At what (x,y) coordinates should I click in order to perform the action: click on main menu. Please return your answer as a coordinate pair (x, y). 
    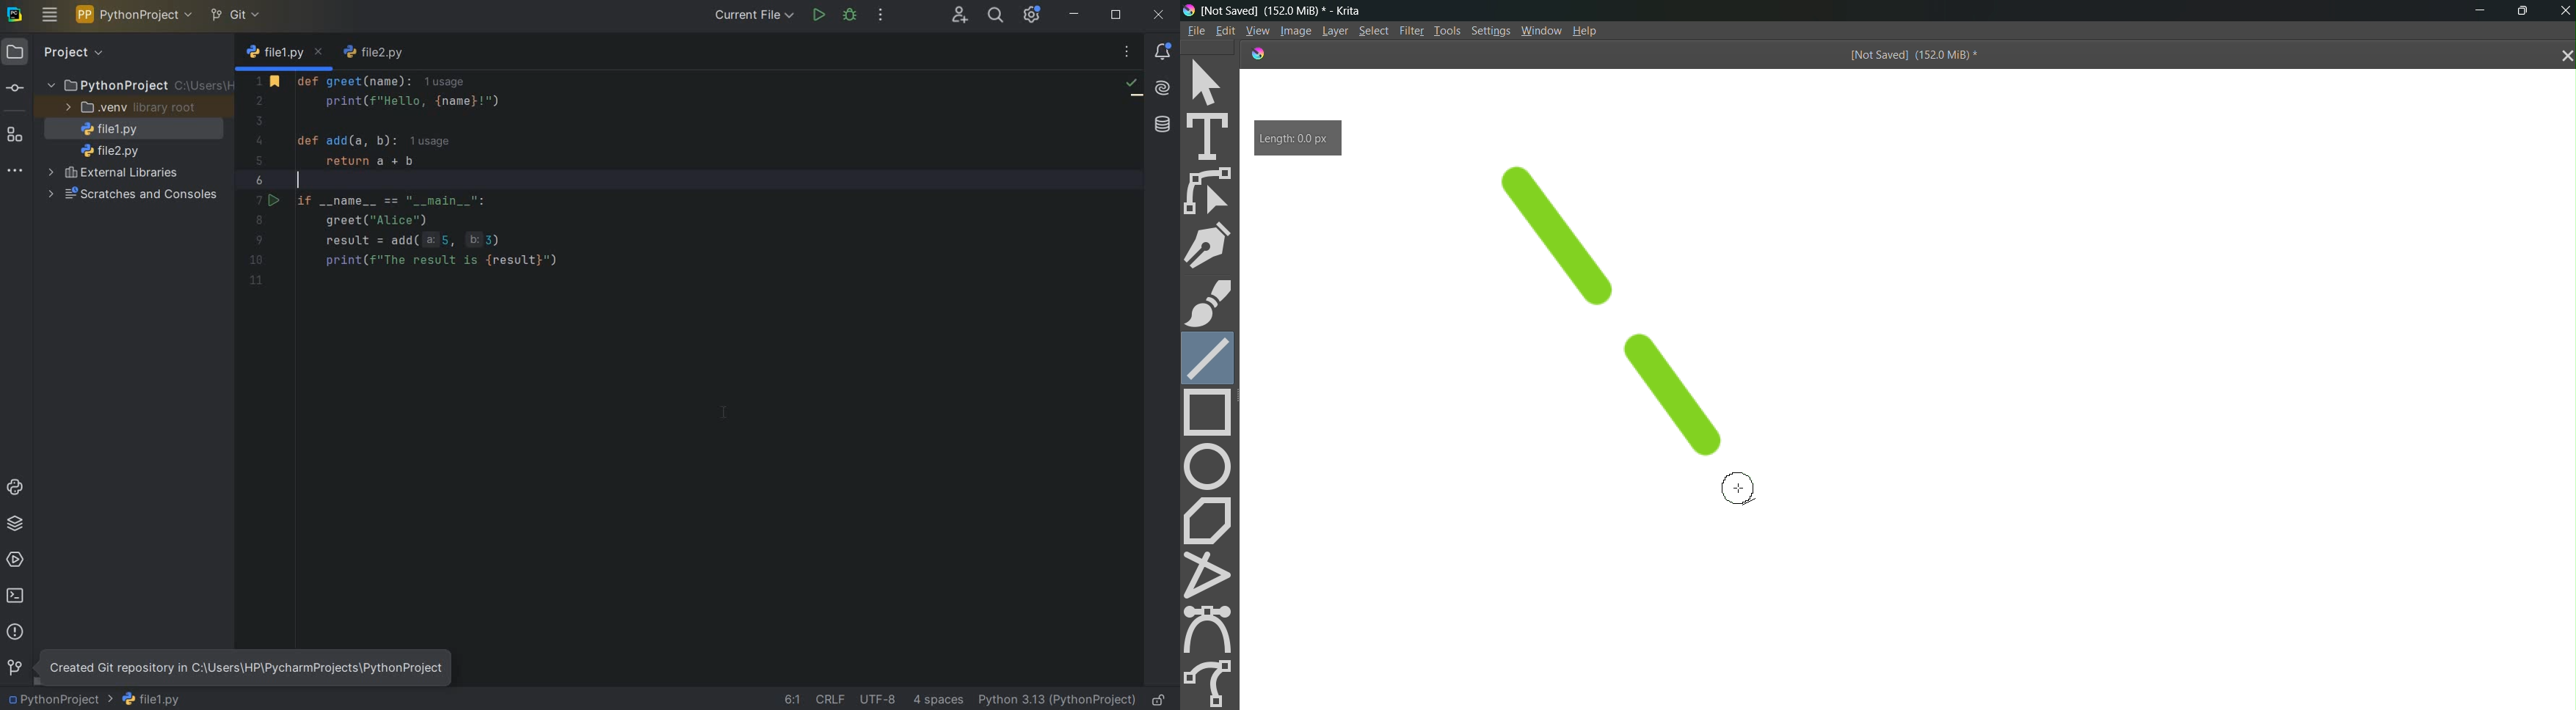
    Looking at the image, I should click on (49, 14).